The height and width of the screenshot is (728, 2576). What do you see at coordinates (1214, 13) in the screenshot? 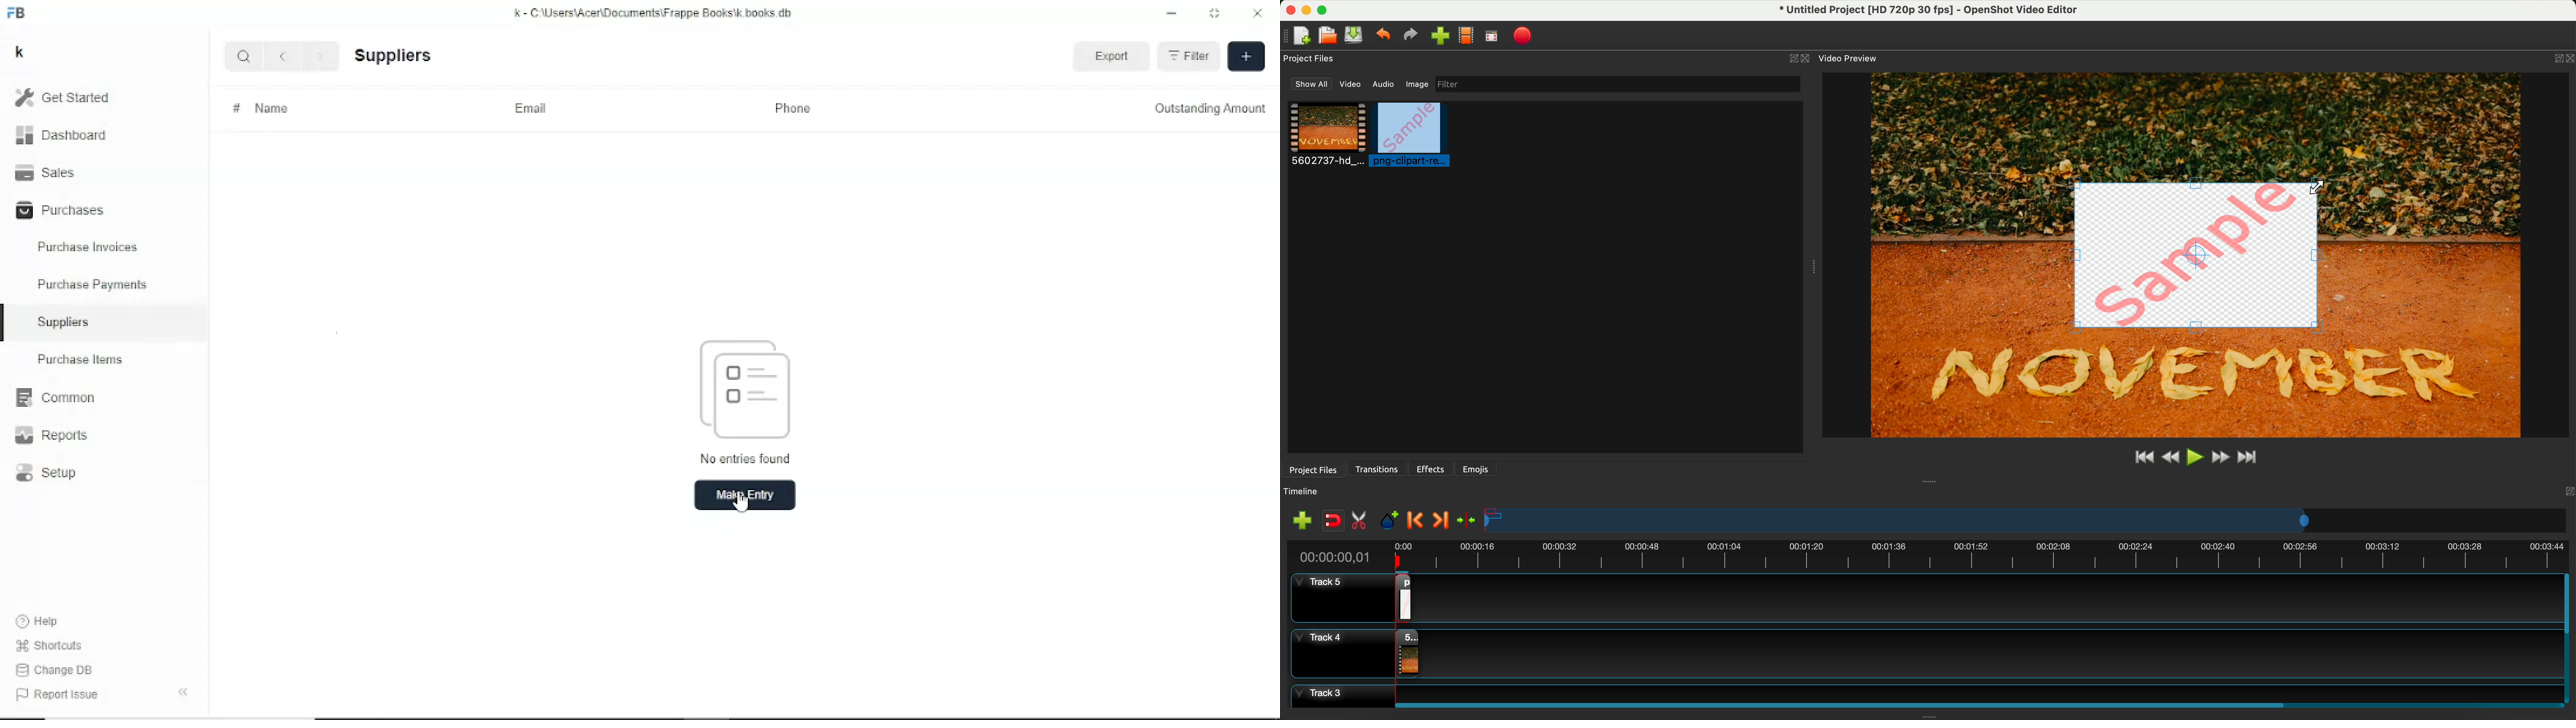
I see `Toggle between form and full width` at bounding box center [1214, 13].